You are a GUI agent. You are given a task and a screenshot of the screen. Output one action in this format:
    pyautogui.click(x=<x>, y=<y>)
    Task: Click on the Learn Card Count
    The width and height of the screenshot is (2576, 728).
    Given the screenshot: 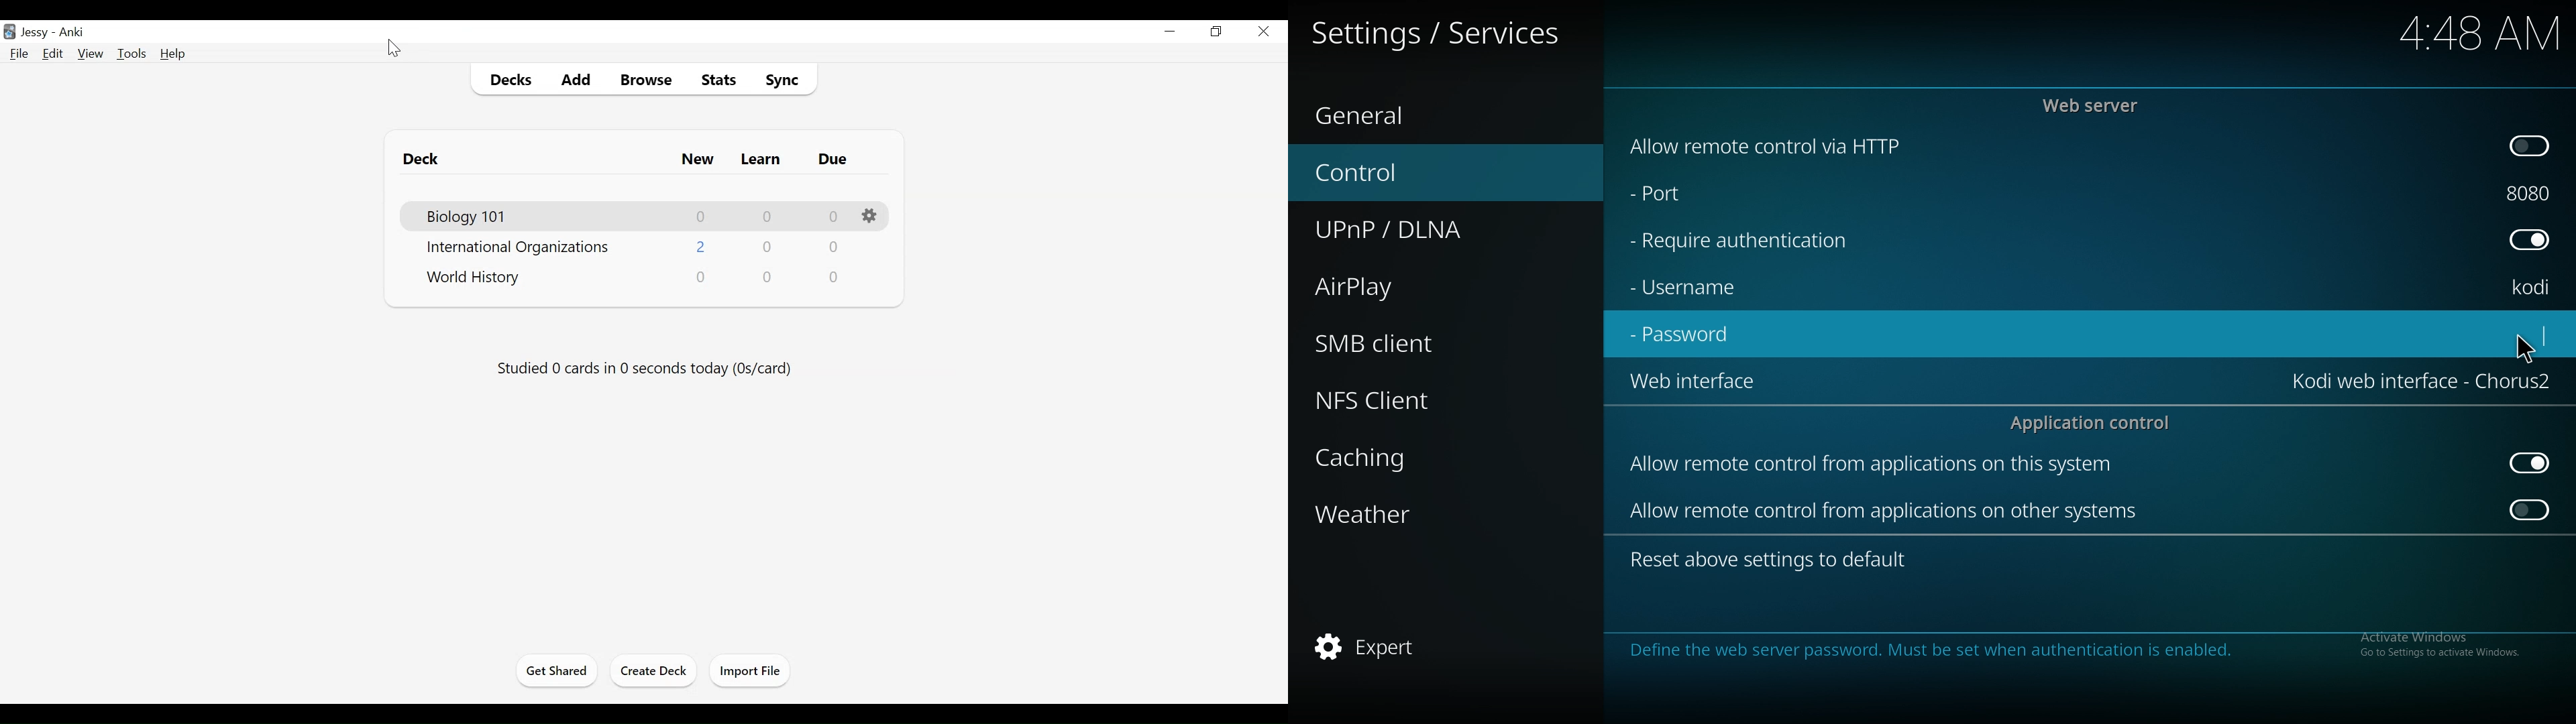 What is the action you would take?
    pyautogui.click(x=768, y=219)
    